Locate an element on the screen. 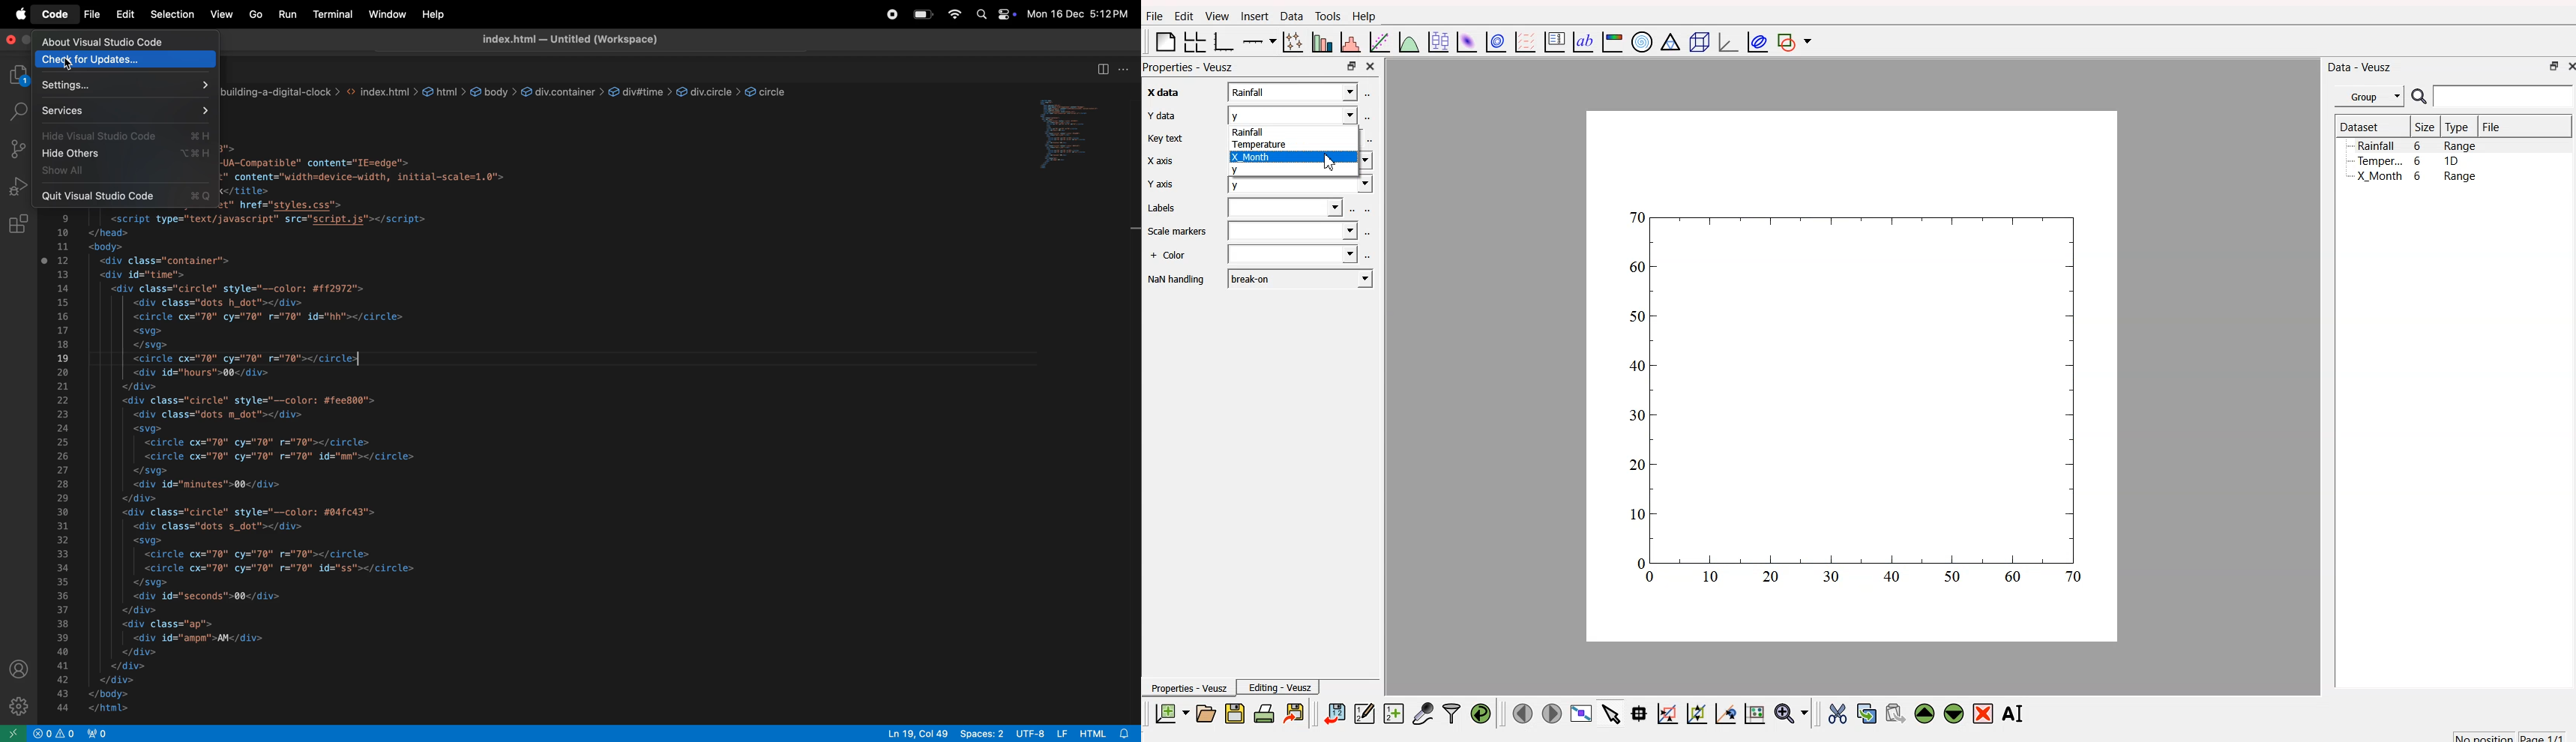  | Size is located at coordinates (2423, 127).